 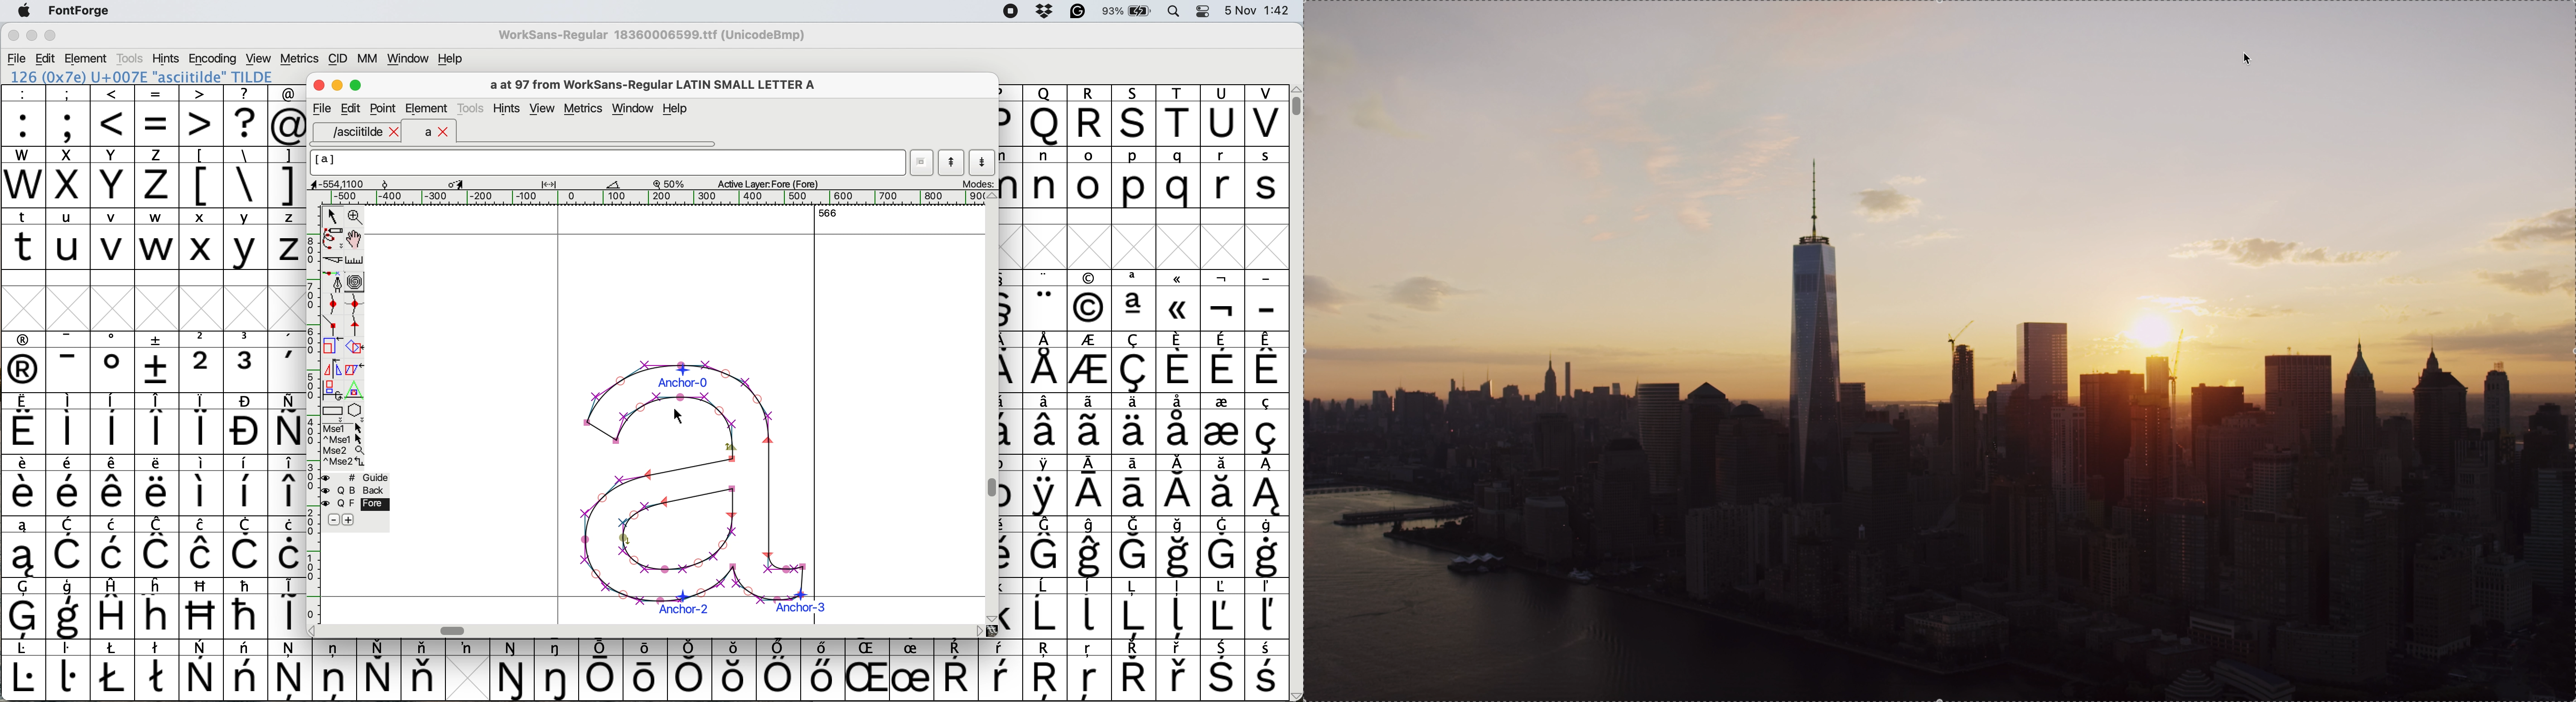 What do you see at coordinates (201, 239) in the screenshot?
I see `x` at bounding box center [201, 239].